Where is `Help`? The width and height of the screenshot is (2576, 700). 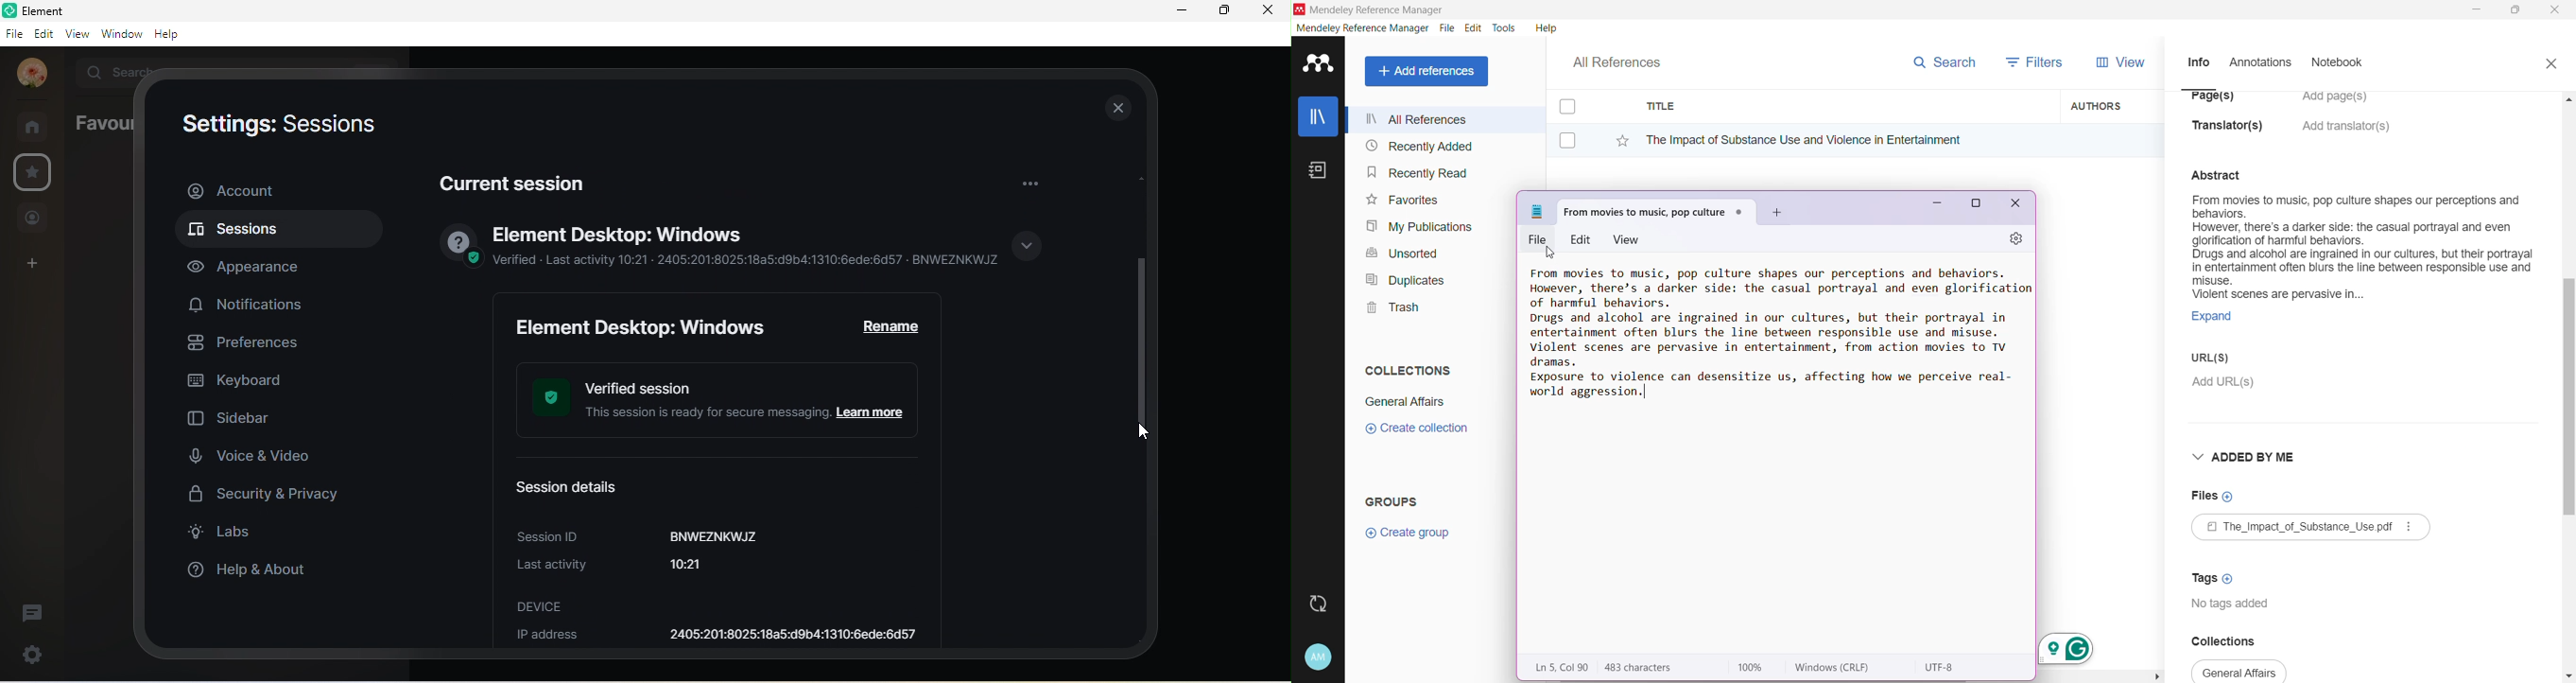 Help is located at coordinates (1545, 27).